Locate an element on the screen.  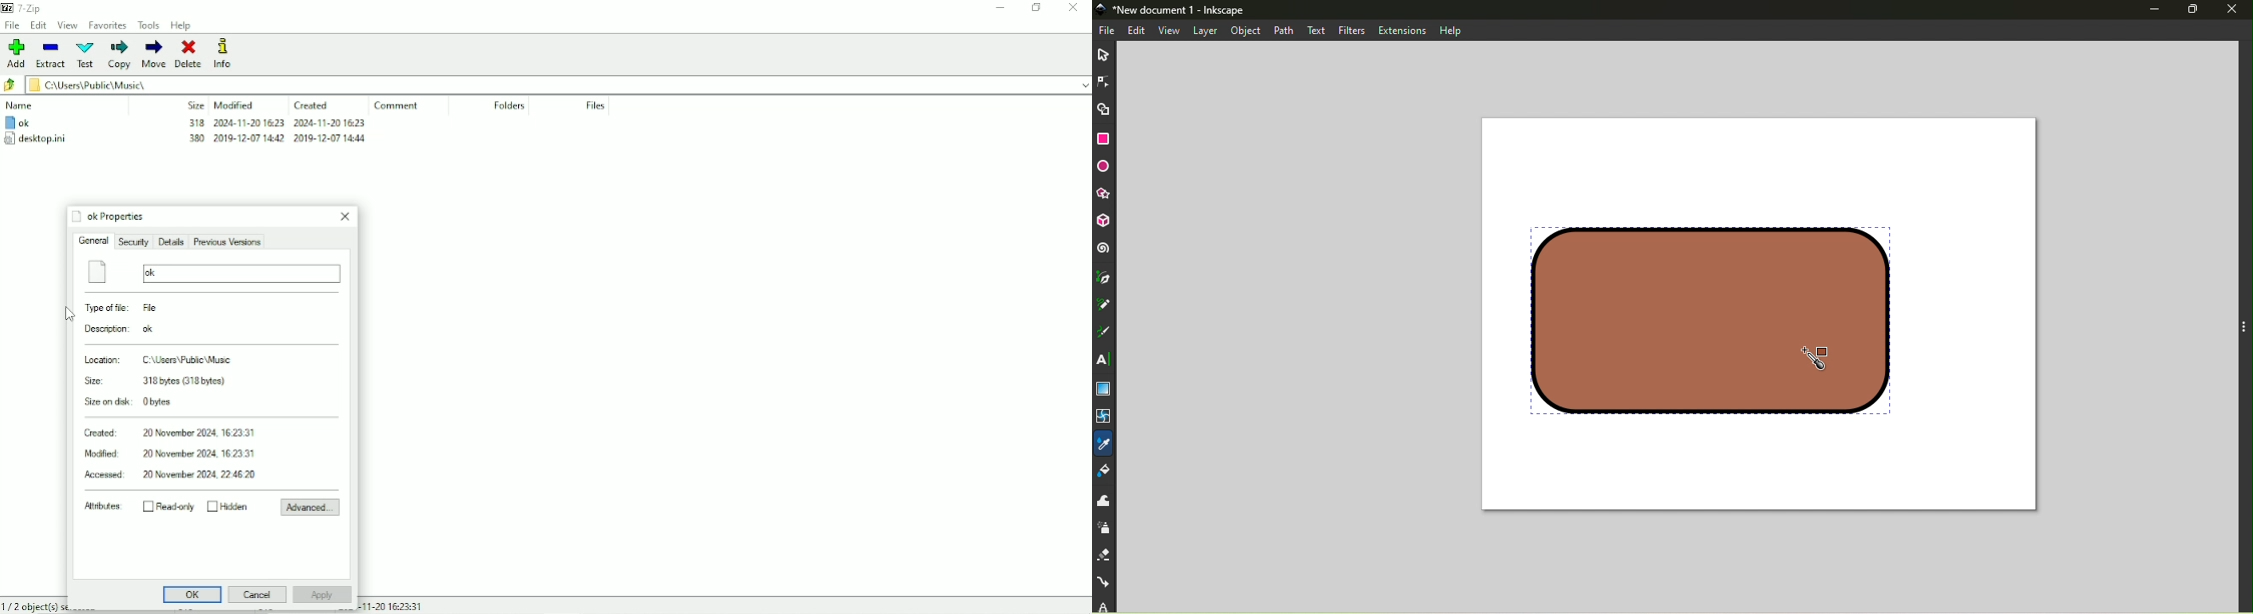
3D box tool is located at coordinates (1106, 222).